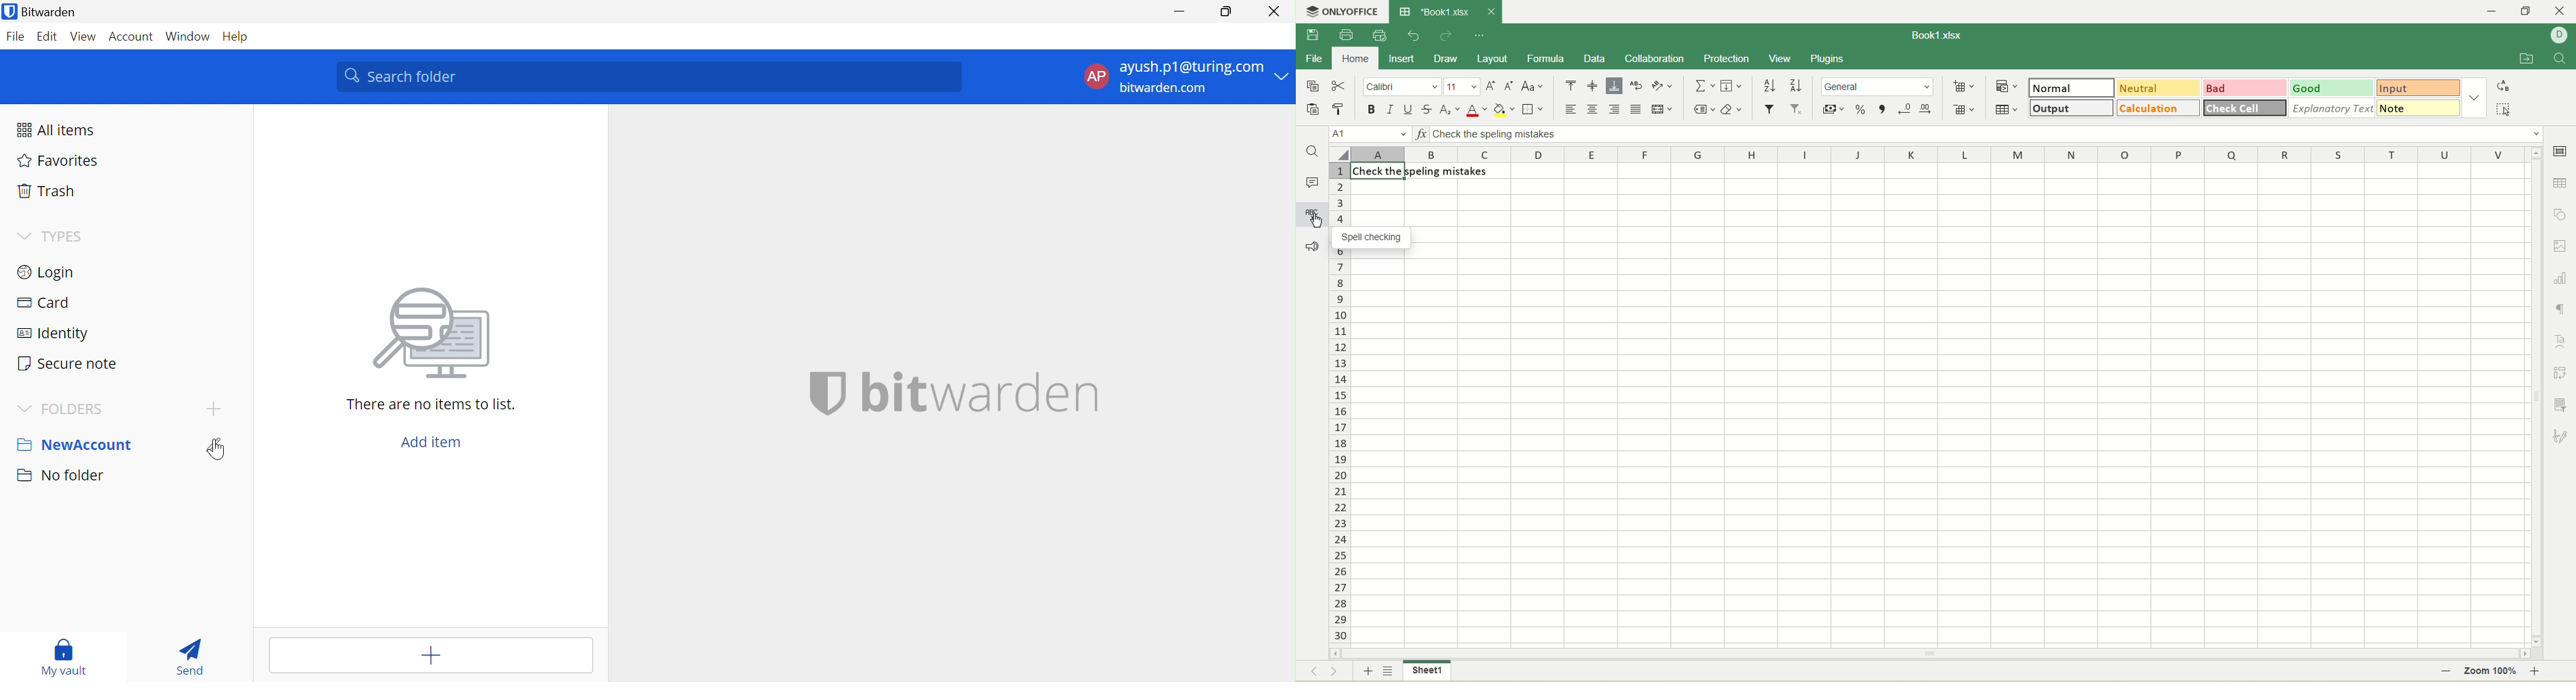  I want to click on calculation, so click(2159, 108).